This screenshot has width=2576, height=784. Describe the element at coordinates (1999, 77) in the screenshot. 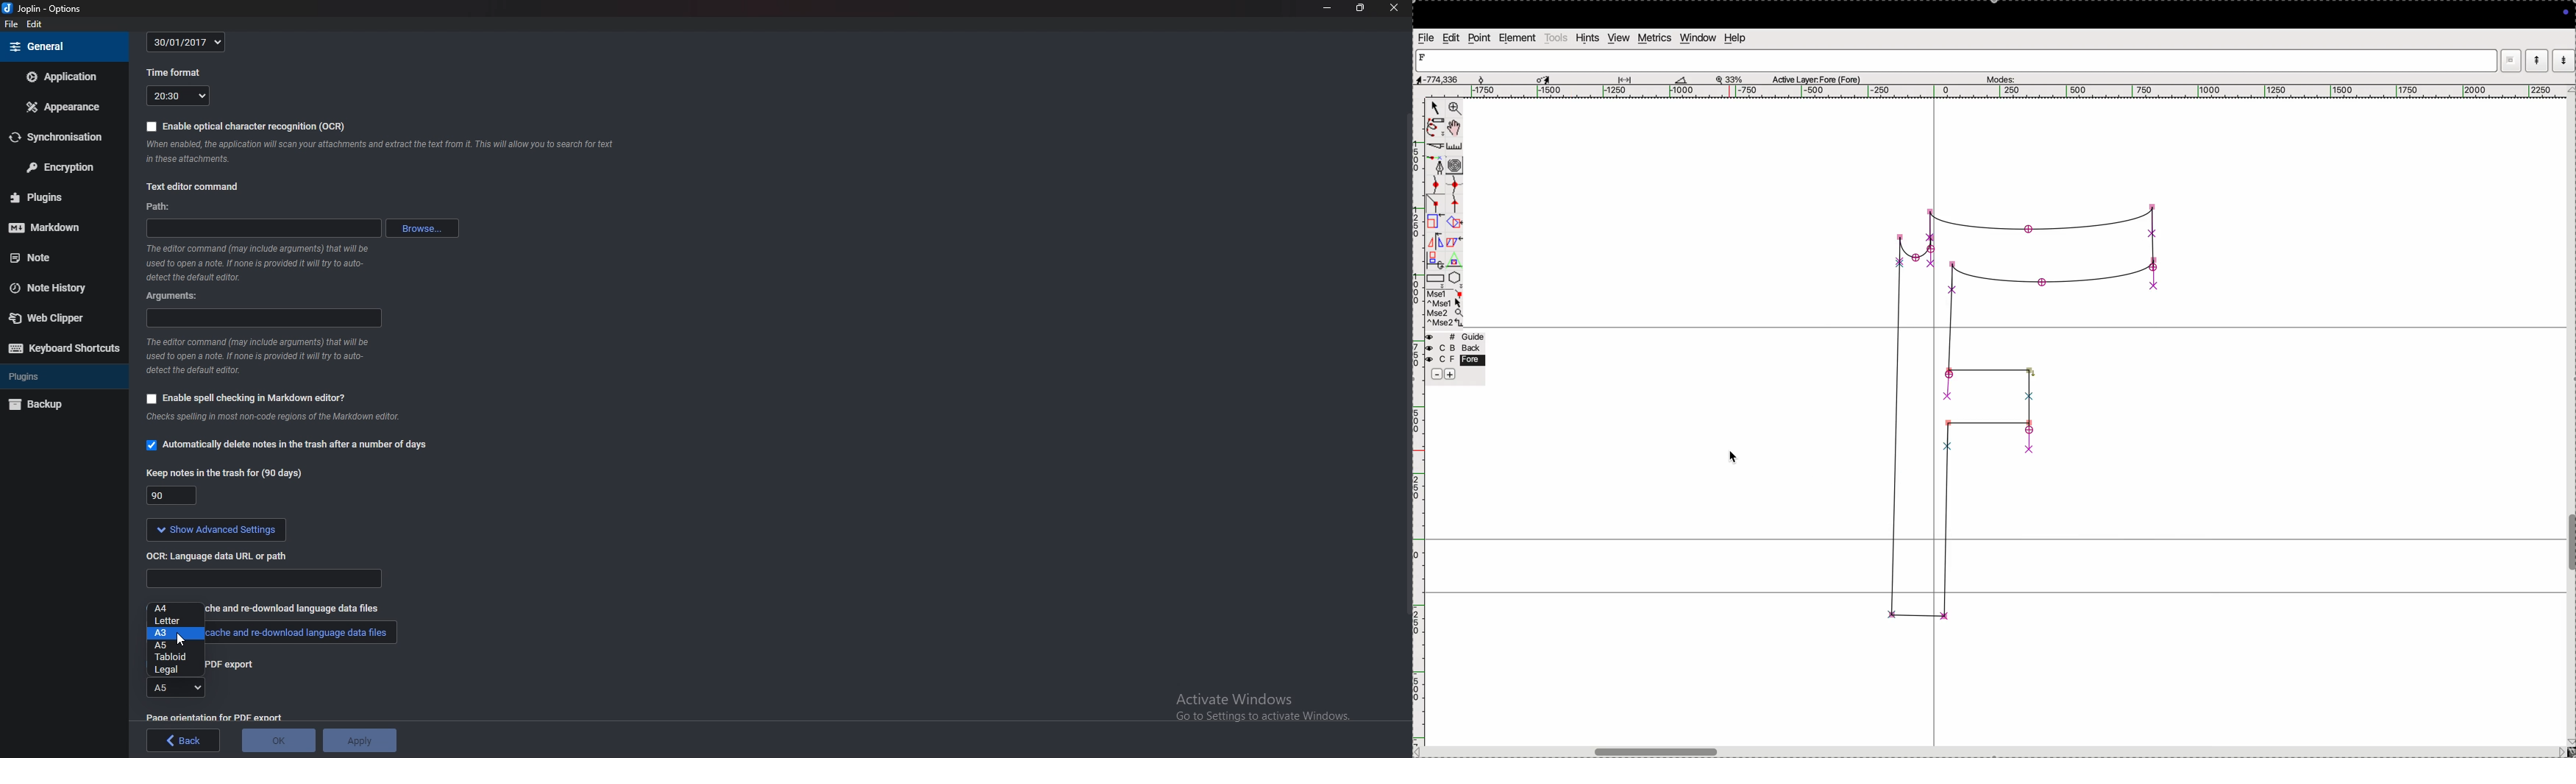

I see `modes` at that location.